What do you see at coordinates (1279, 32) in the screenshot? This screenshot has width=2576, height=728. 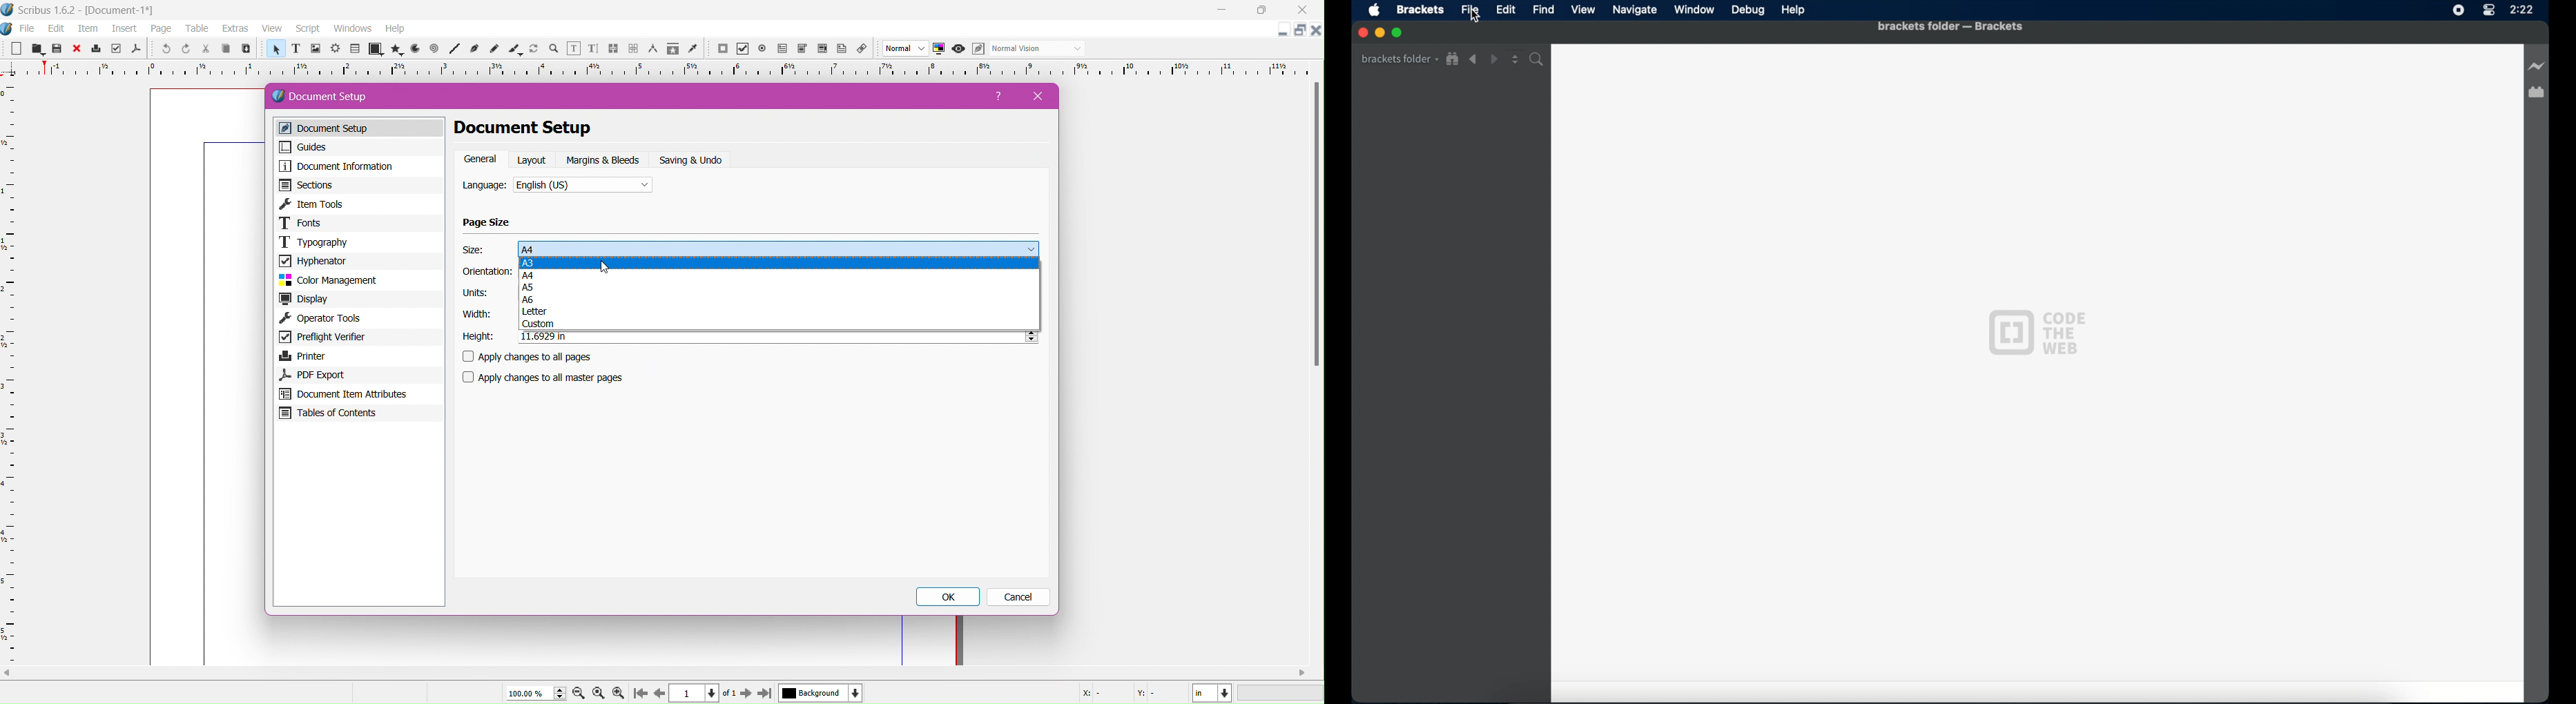 I see `minimize document` at bounding box center [1279, 32].